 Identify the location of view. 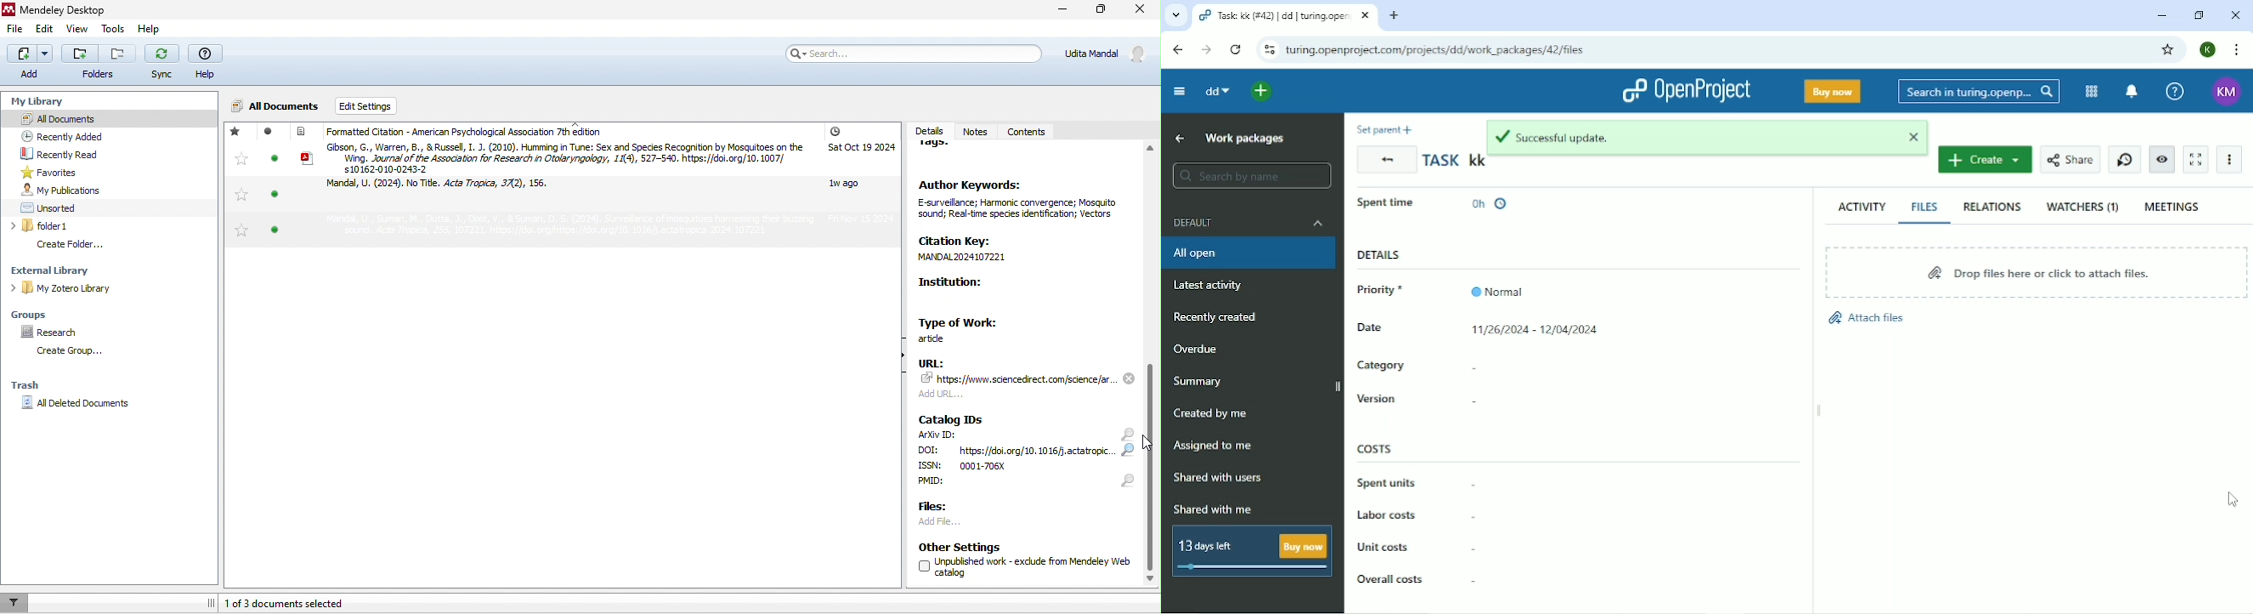
(75, 31).